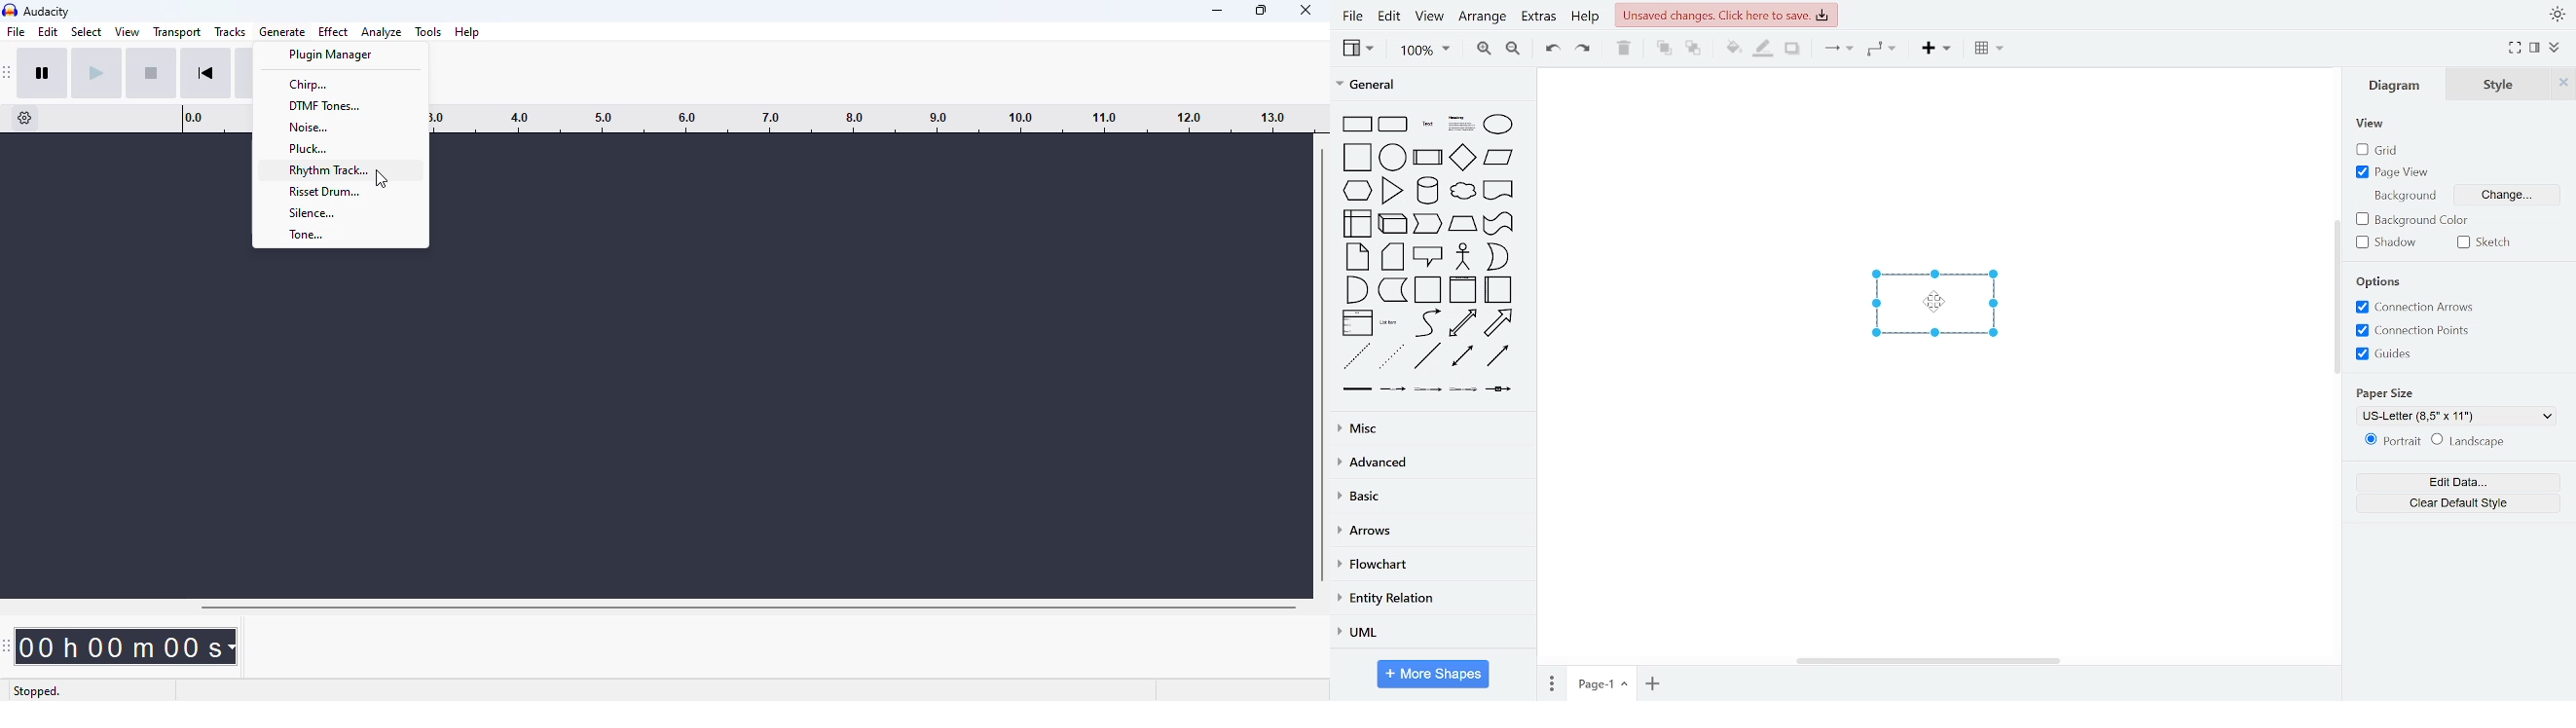 The width and height of the screenshot is (2576, 728). Describe the element at coordinates (337, 127) in the screenshot. I see `noise` at that location.